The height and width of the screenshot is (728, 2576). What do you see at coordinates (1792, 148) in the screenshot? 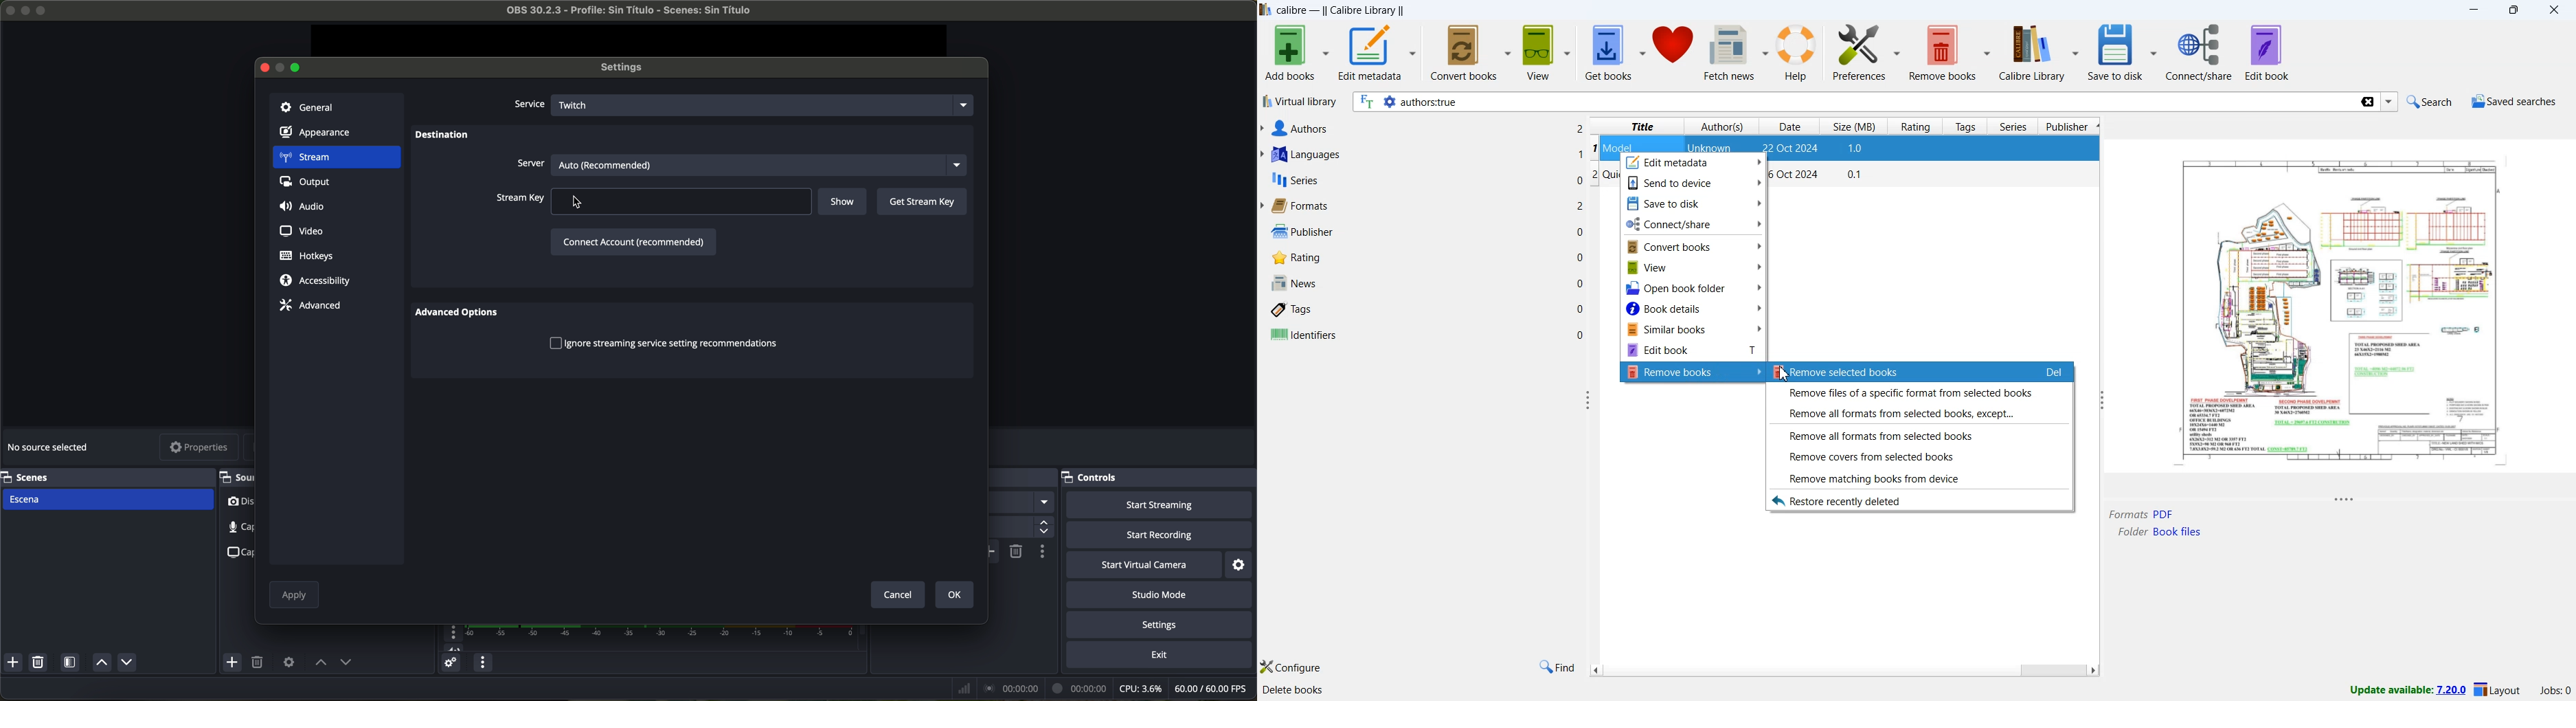
I see `date` at bounding box center [1792, 148].